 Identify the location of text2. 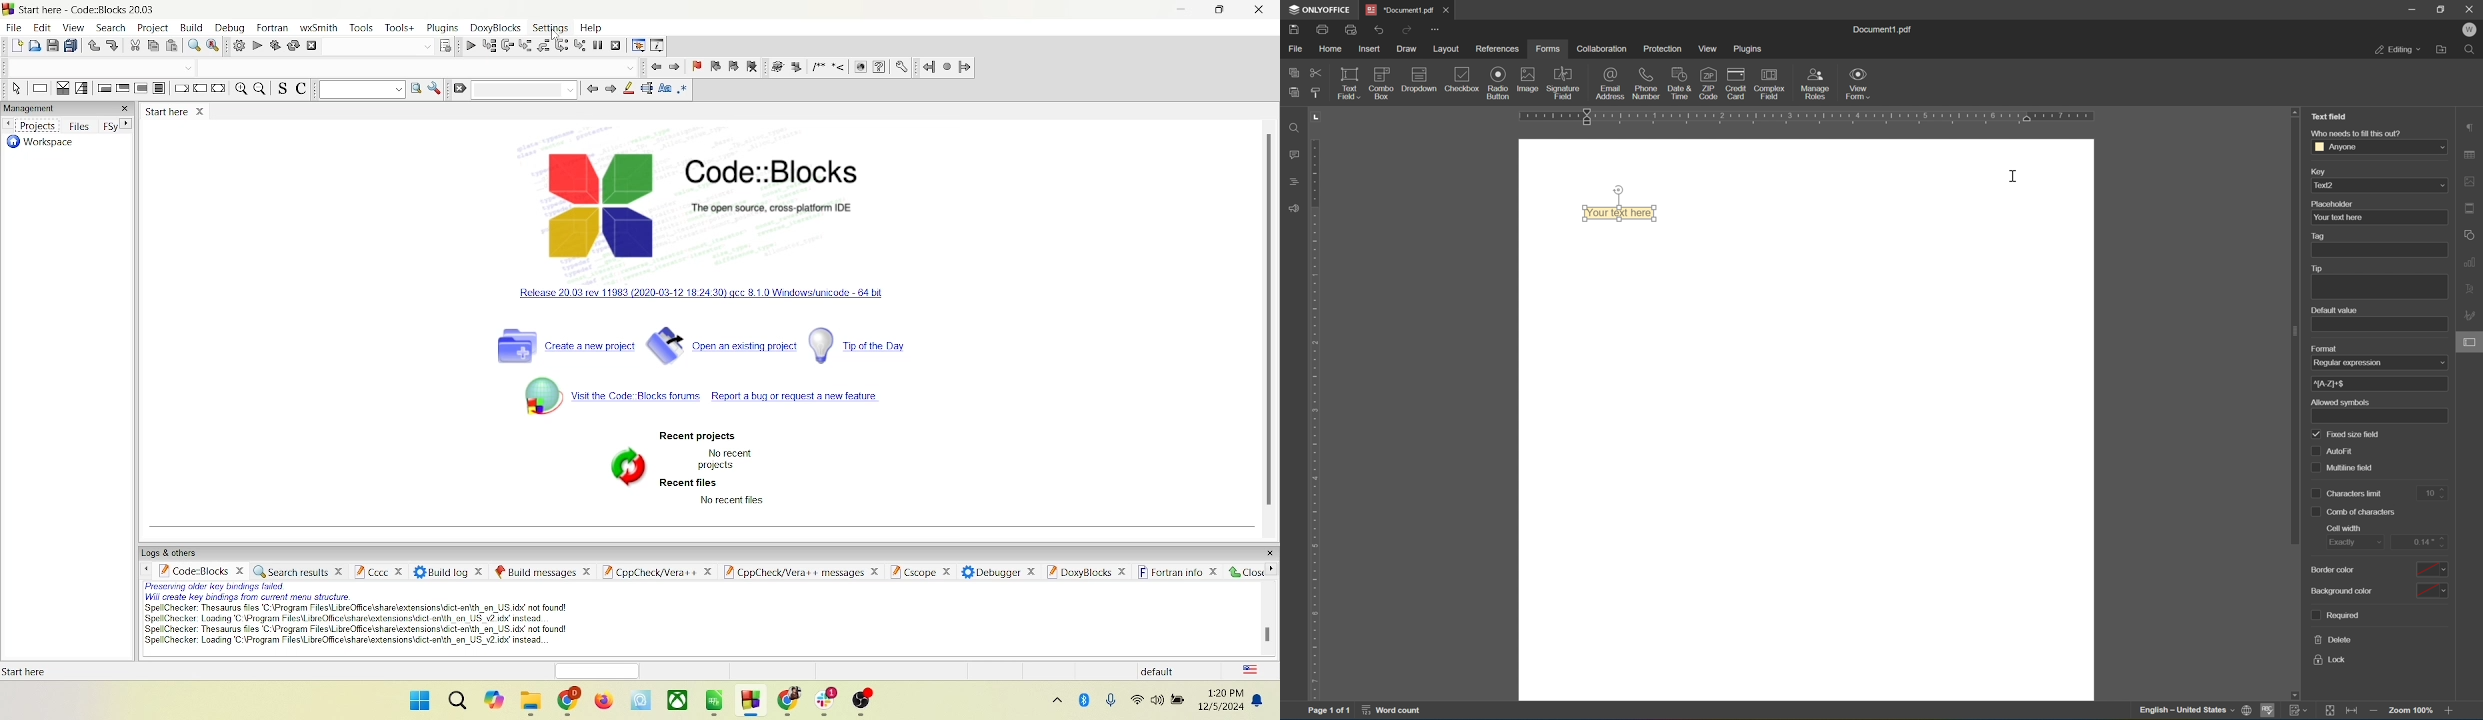
(2377, 185).